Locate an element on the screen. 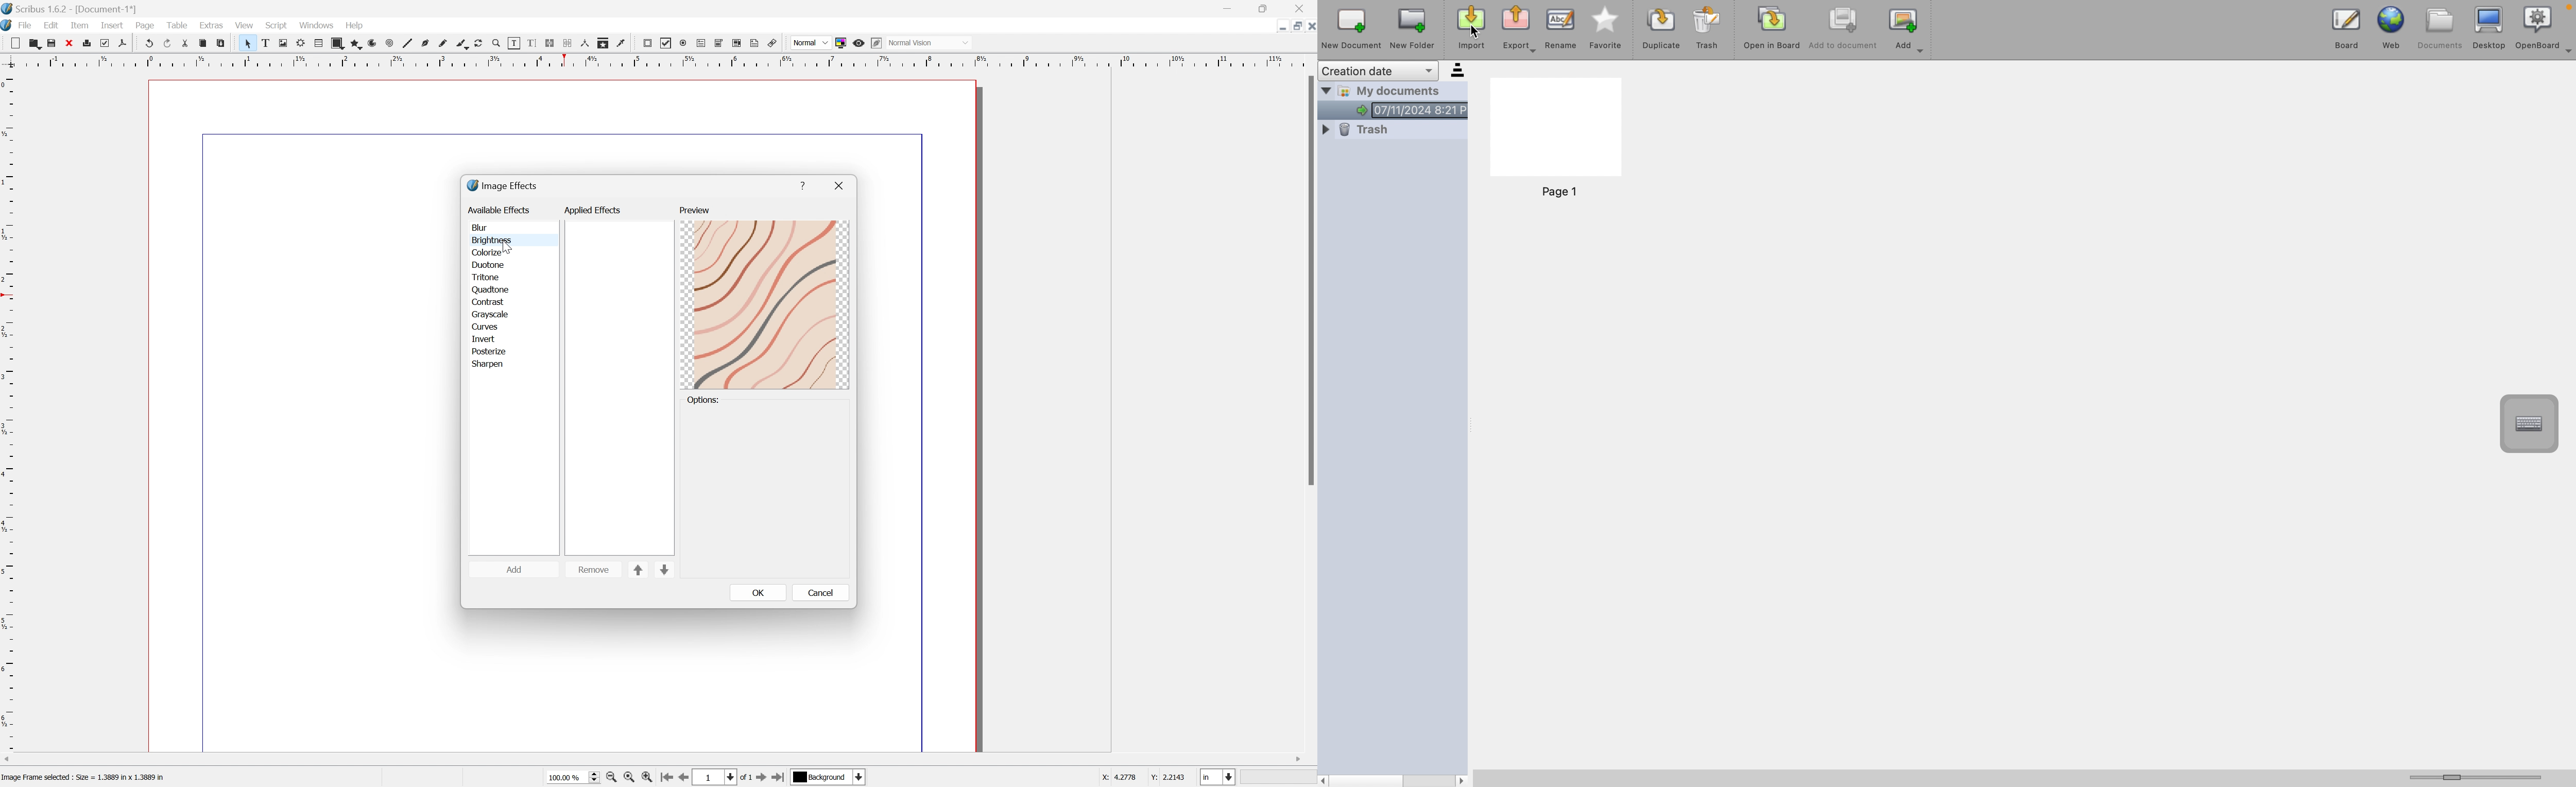 Image resolution: width=2576 pixels, height=812 pixels. page 1 is located at coordinates (1557, 142).